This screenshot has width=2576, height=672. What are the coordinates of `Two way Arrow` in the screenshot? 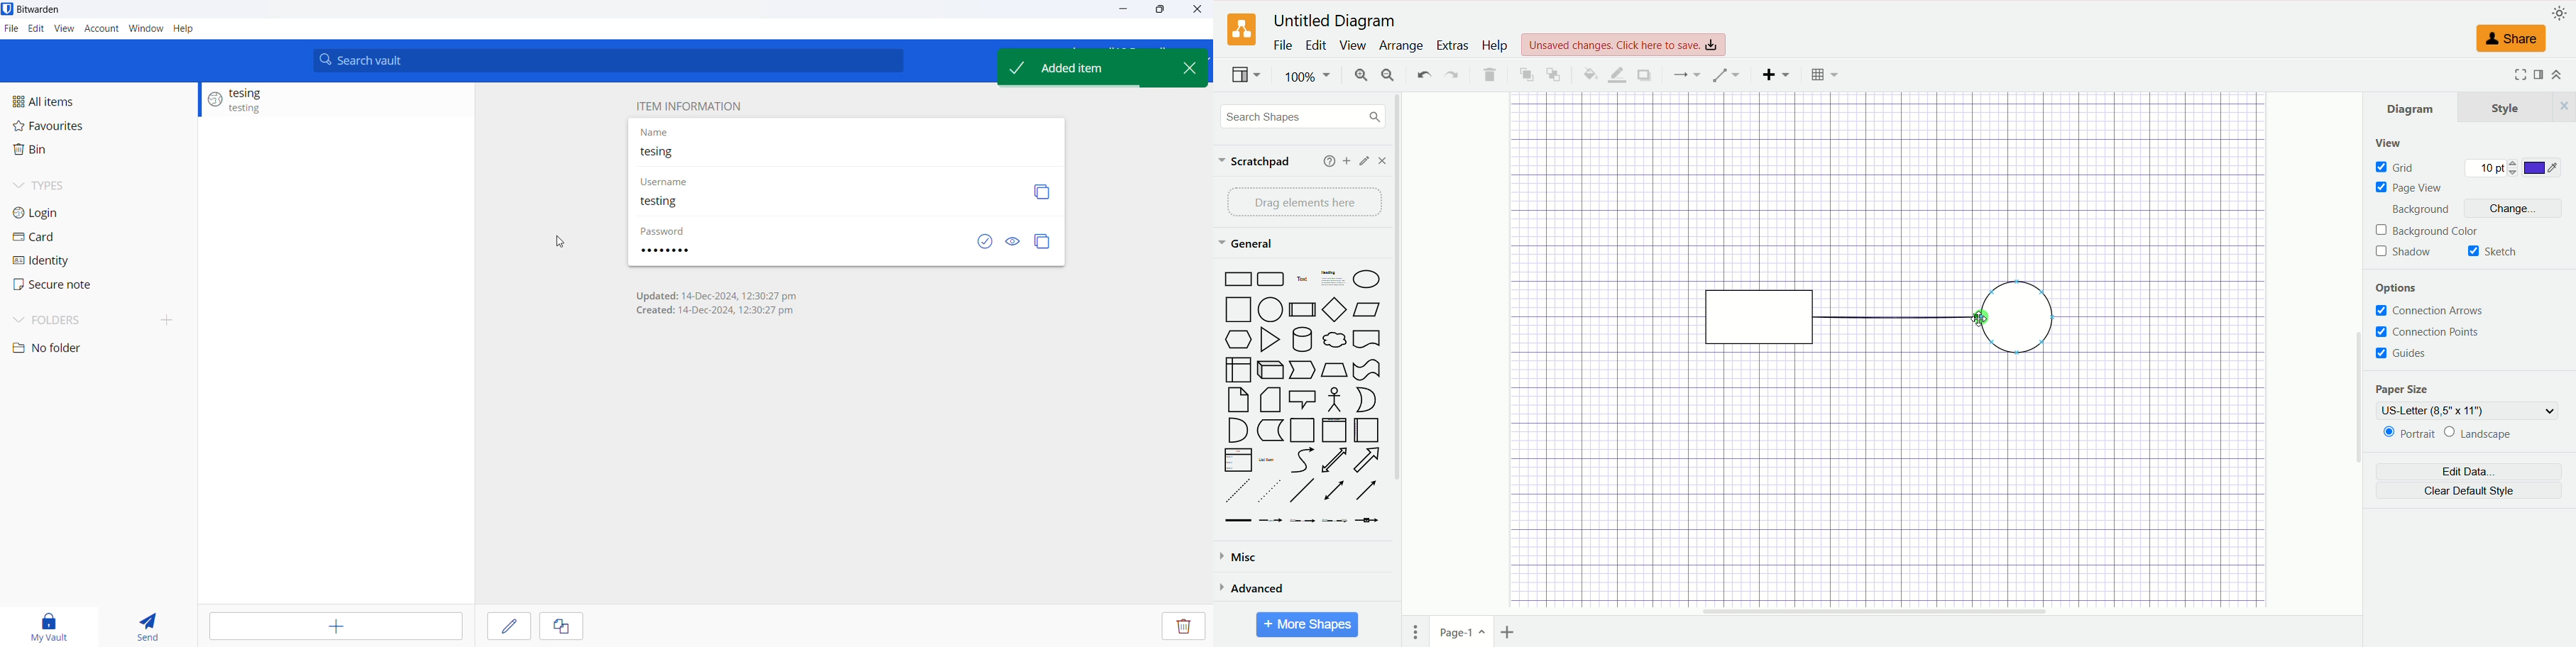 It's located at (1336, 460).